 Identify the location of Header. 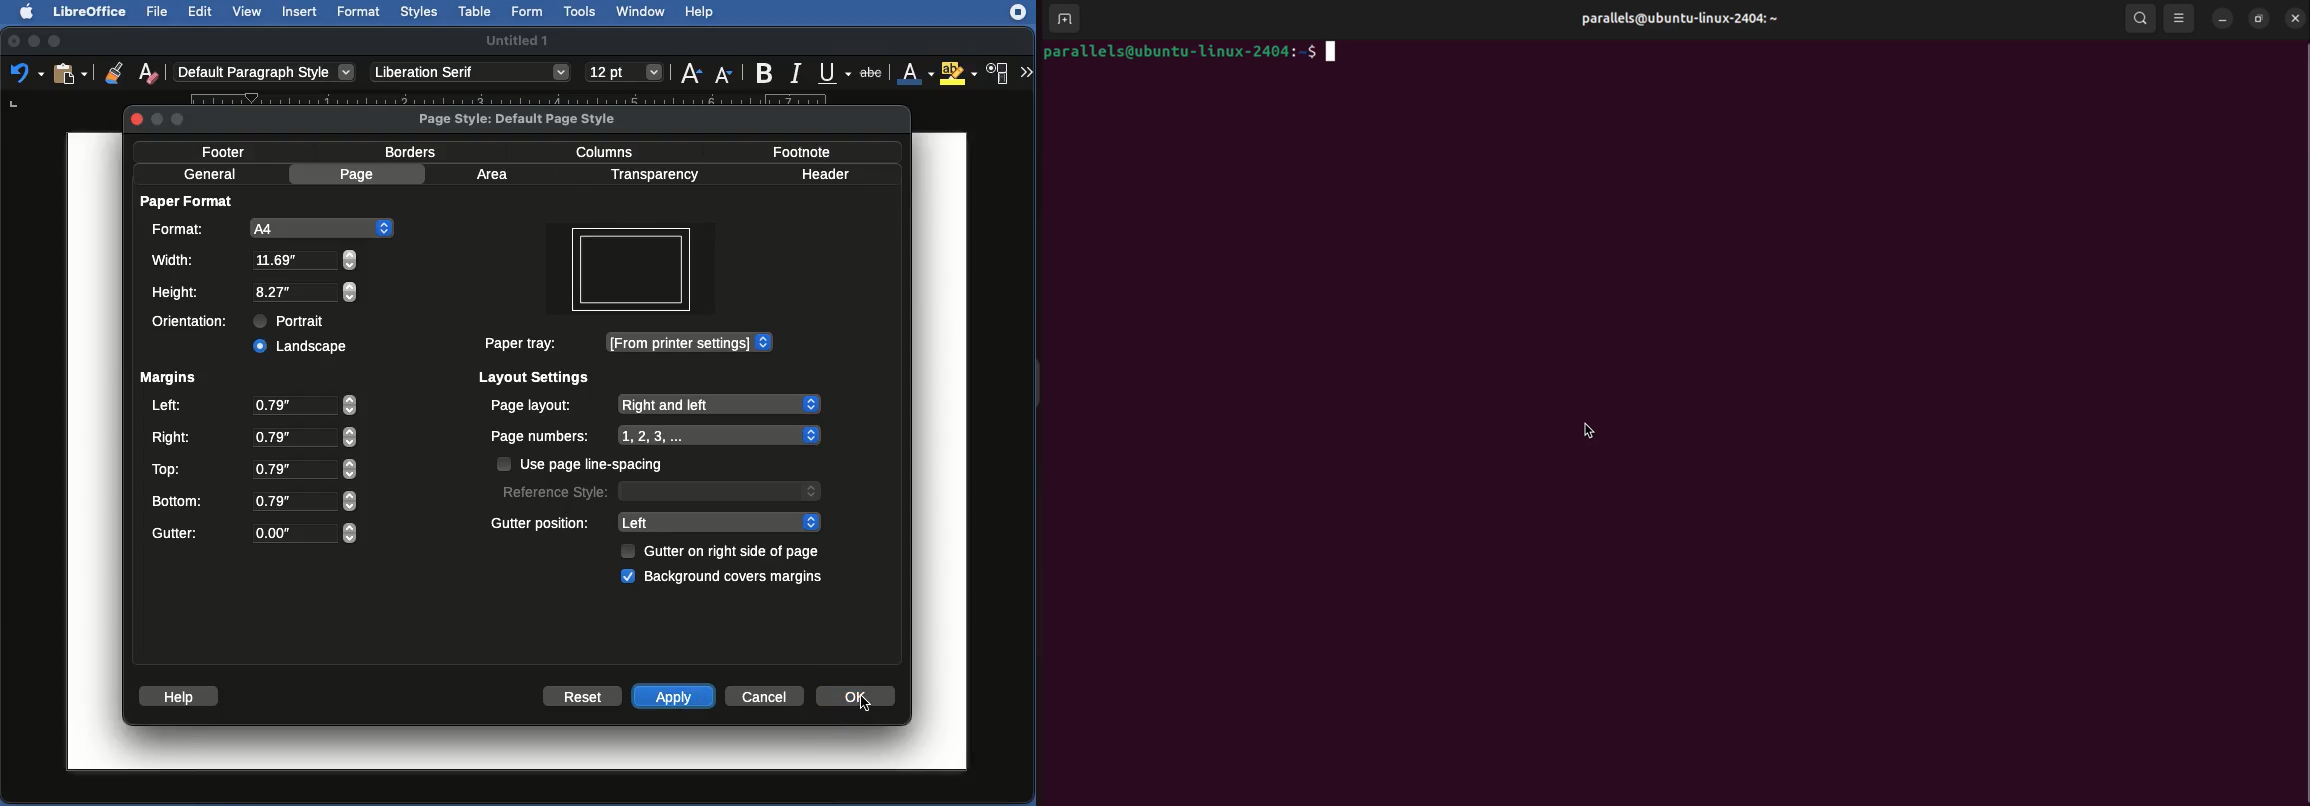
(832, 173).